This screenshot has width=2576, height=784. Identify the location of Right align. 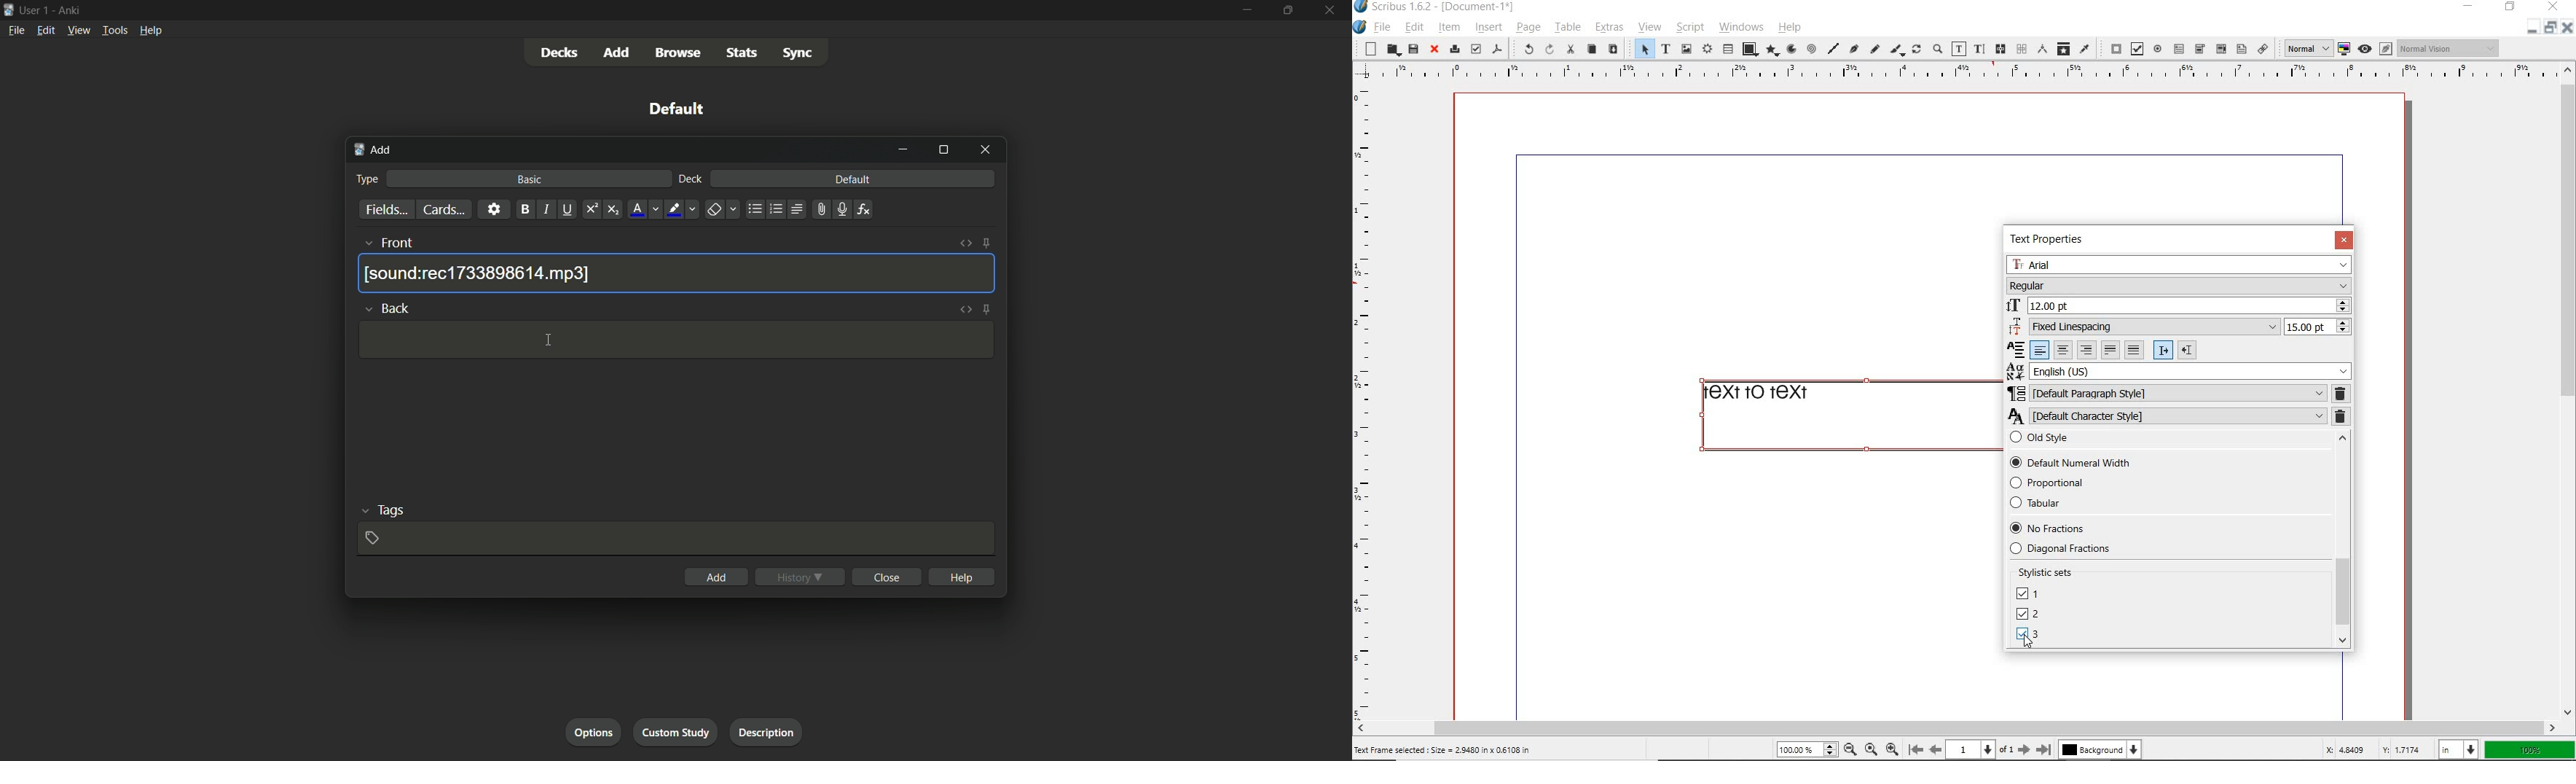
(2086, 351).